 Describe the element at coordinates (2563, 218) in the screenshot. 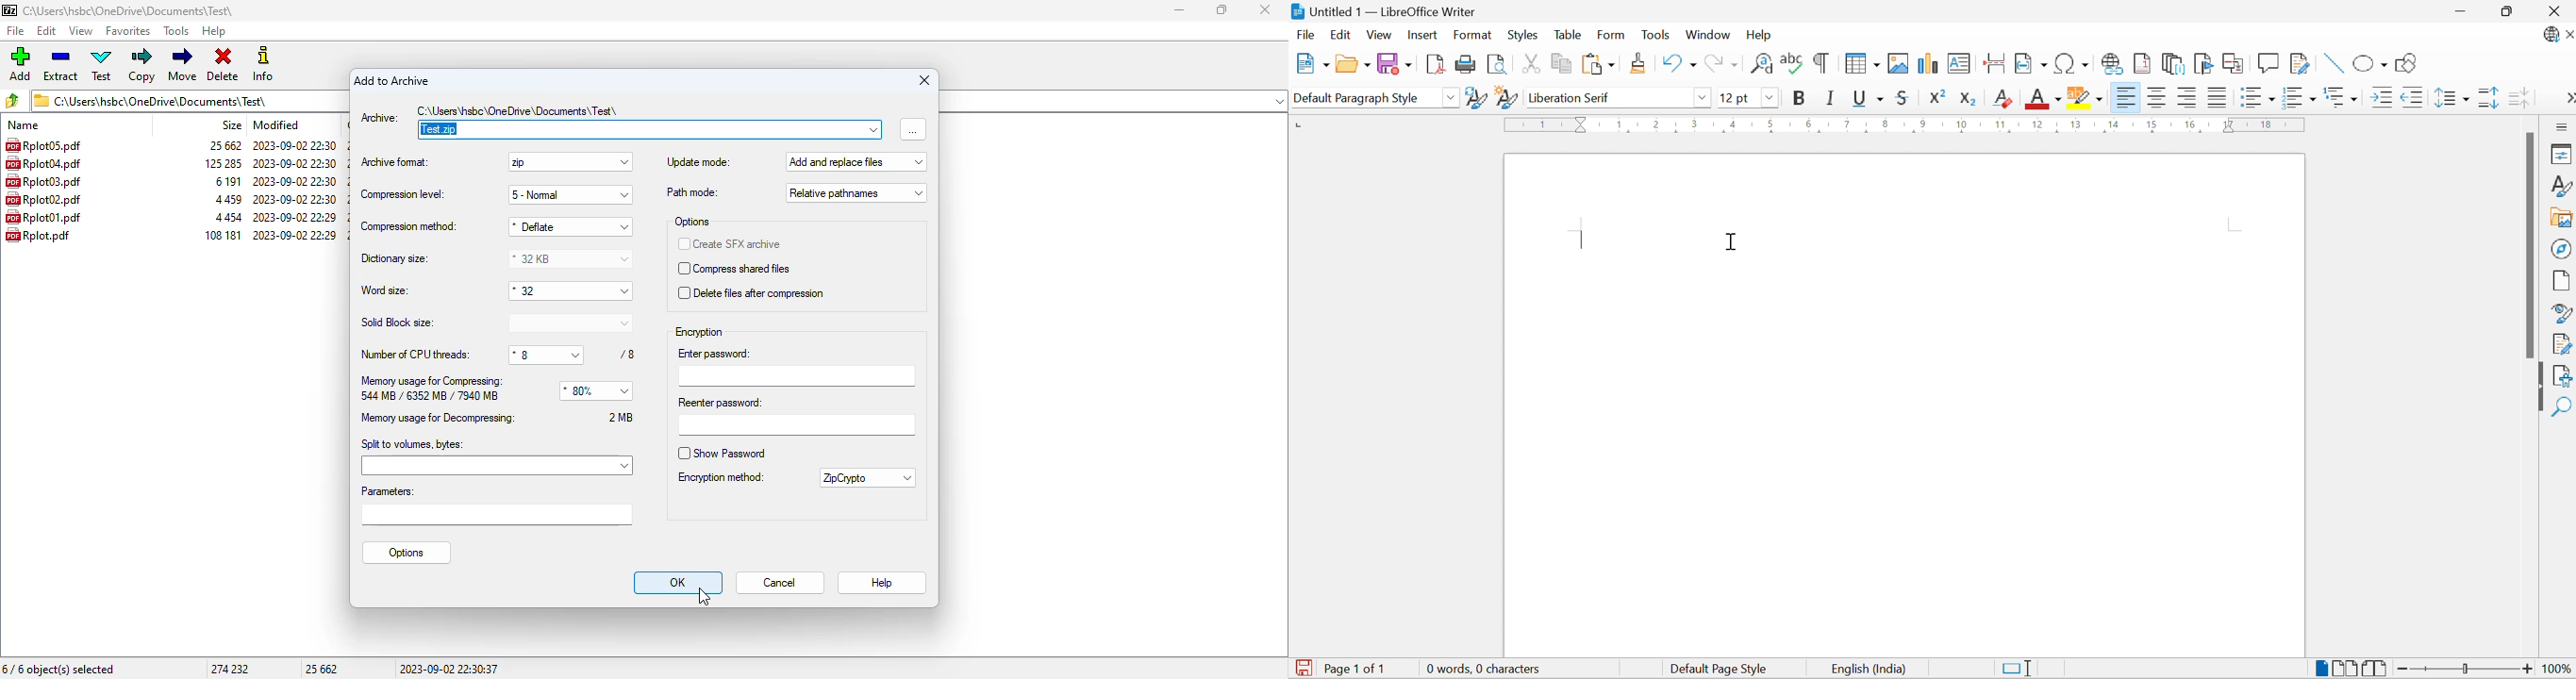

I see `Gallery` at that location.